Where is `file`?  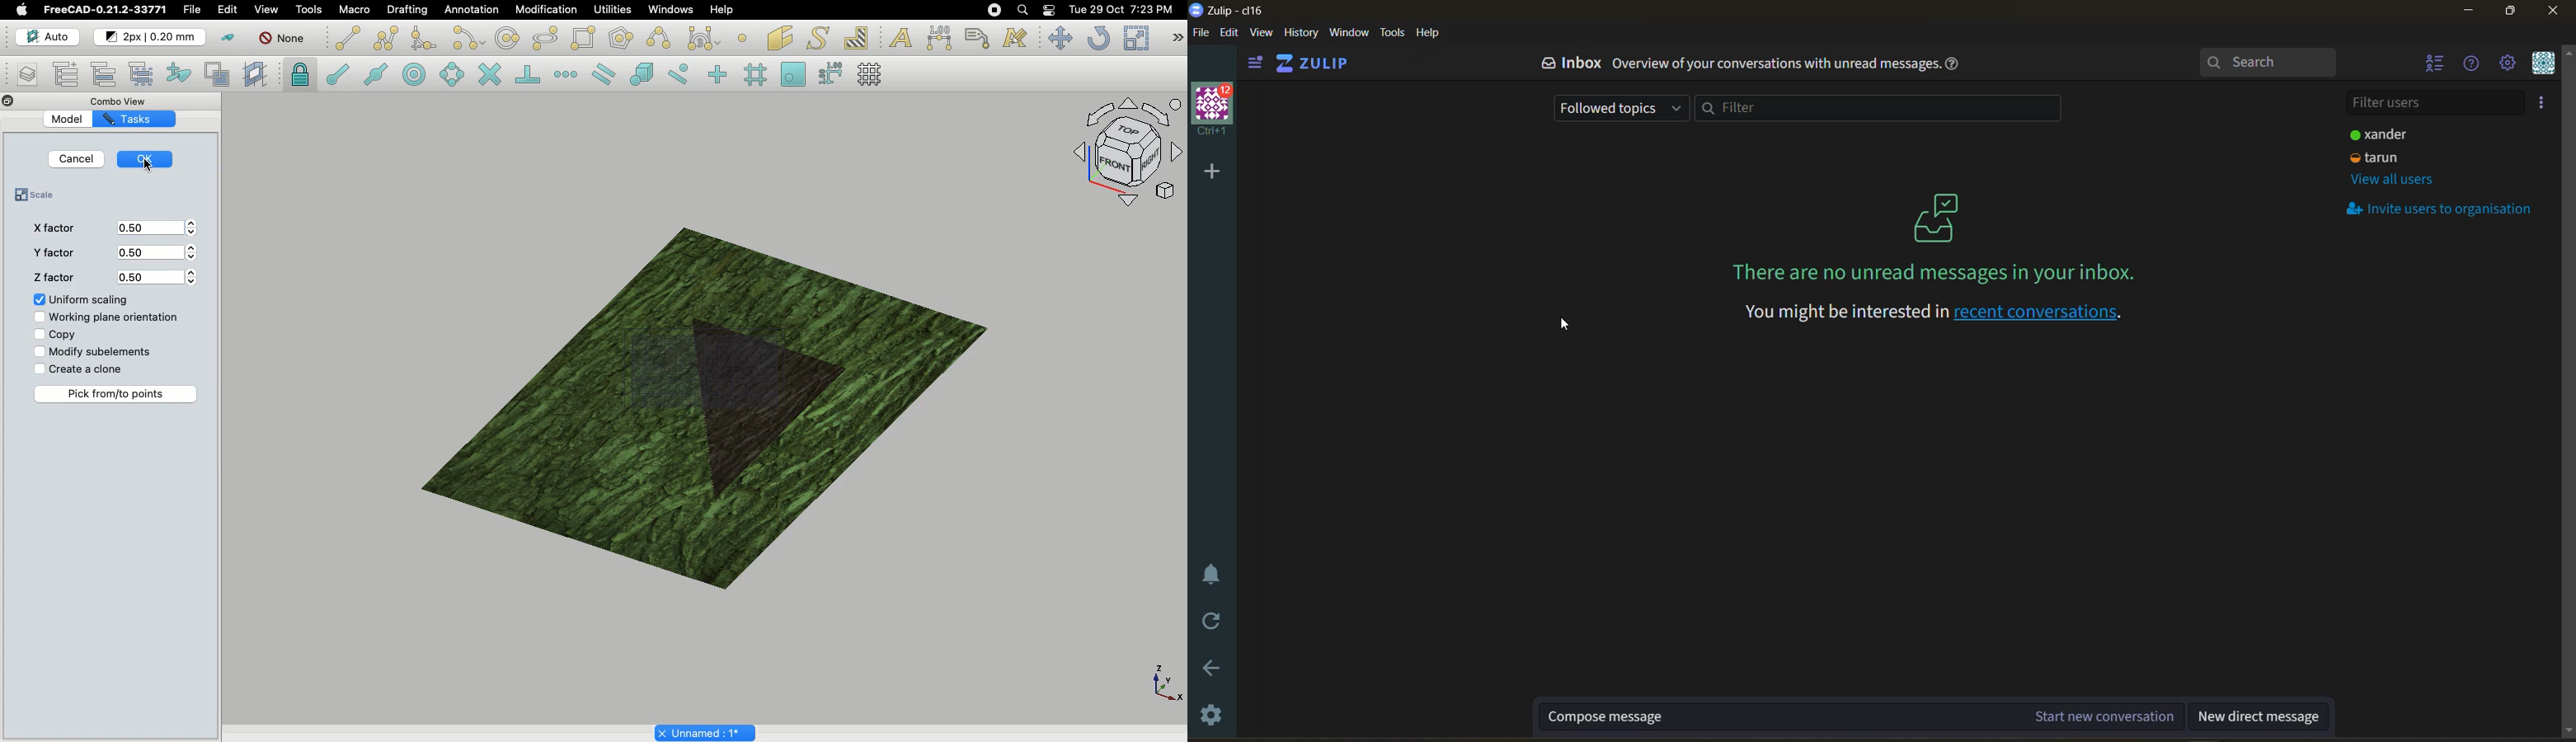
file is located at coordinates (1203, 33).